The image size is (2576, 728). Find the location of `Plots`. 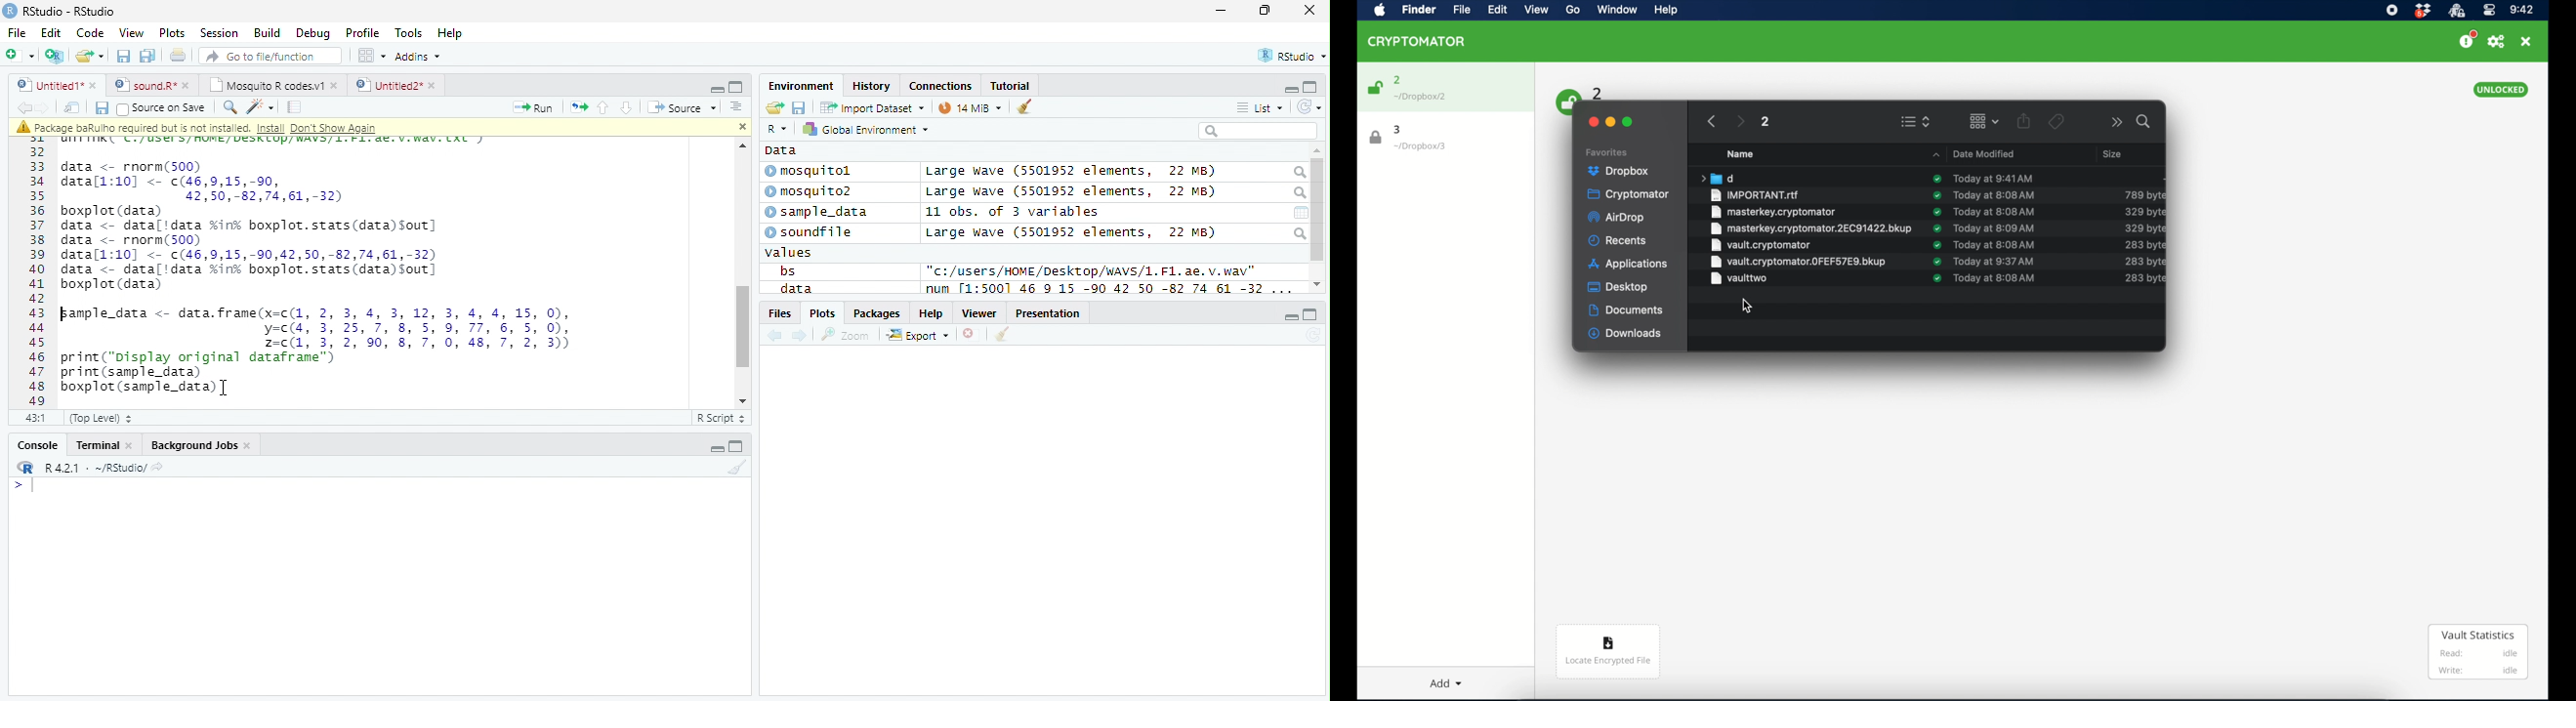

Plots is located at coordinates (173, 33).